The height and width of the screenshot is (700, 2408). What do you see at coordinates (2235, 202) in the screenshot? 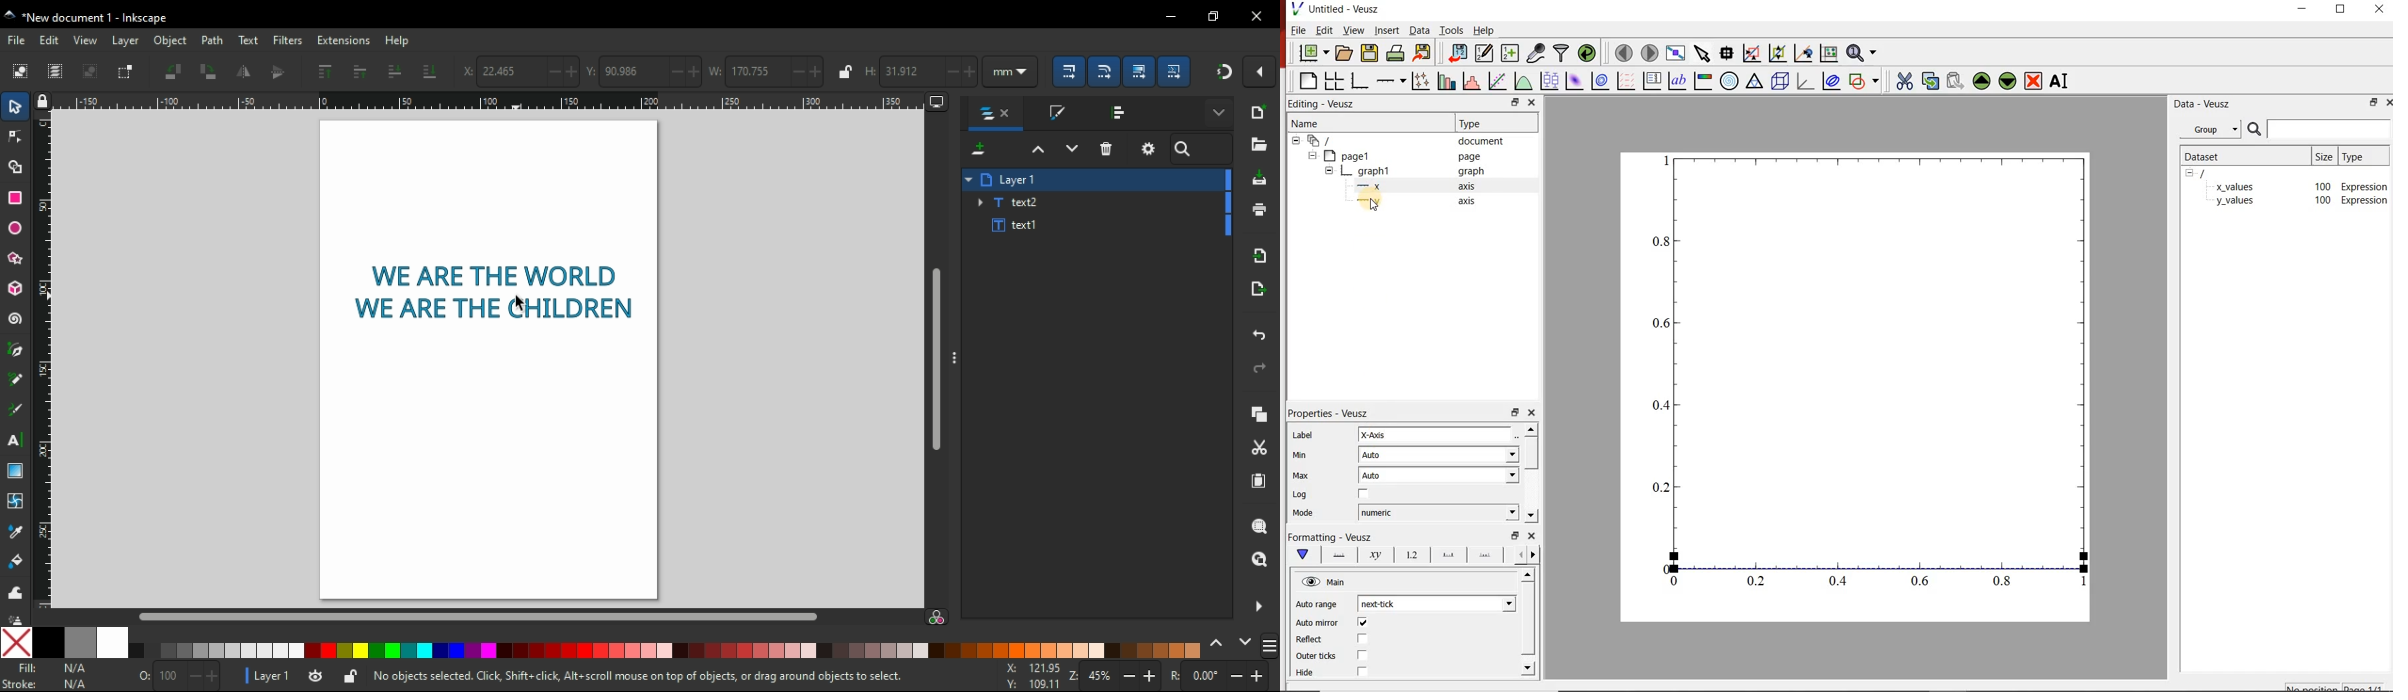
I see `y_values` at bounding box center [2235, 202].